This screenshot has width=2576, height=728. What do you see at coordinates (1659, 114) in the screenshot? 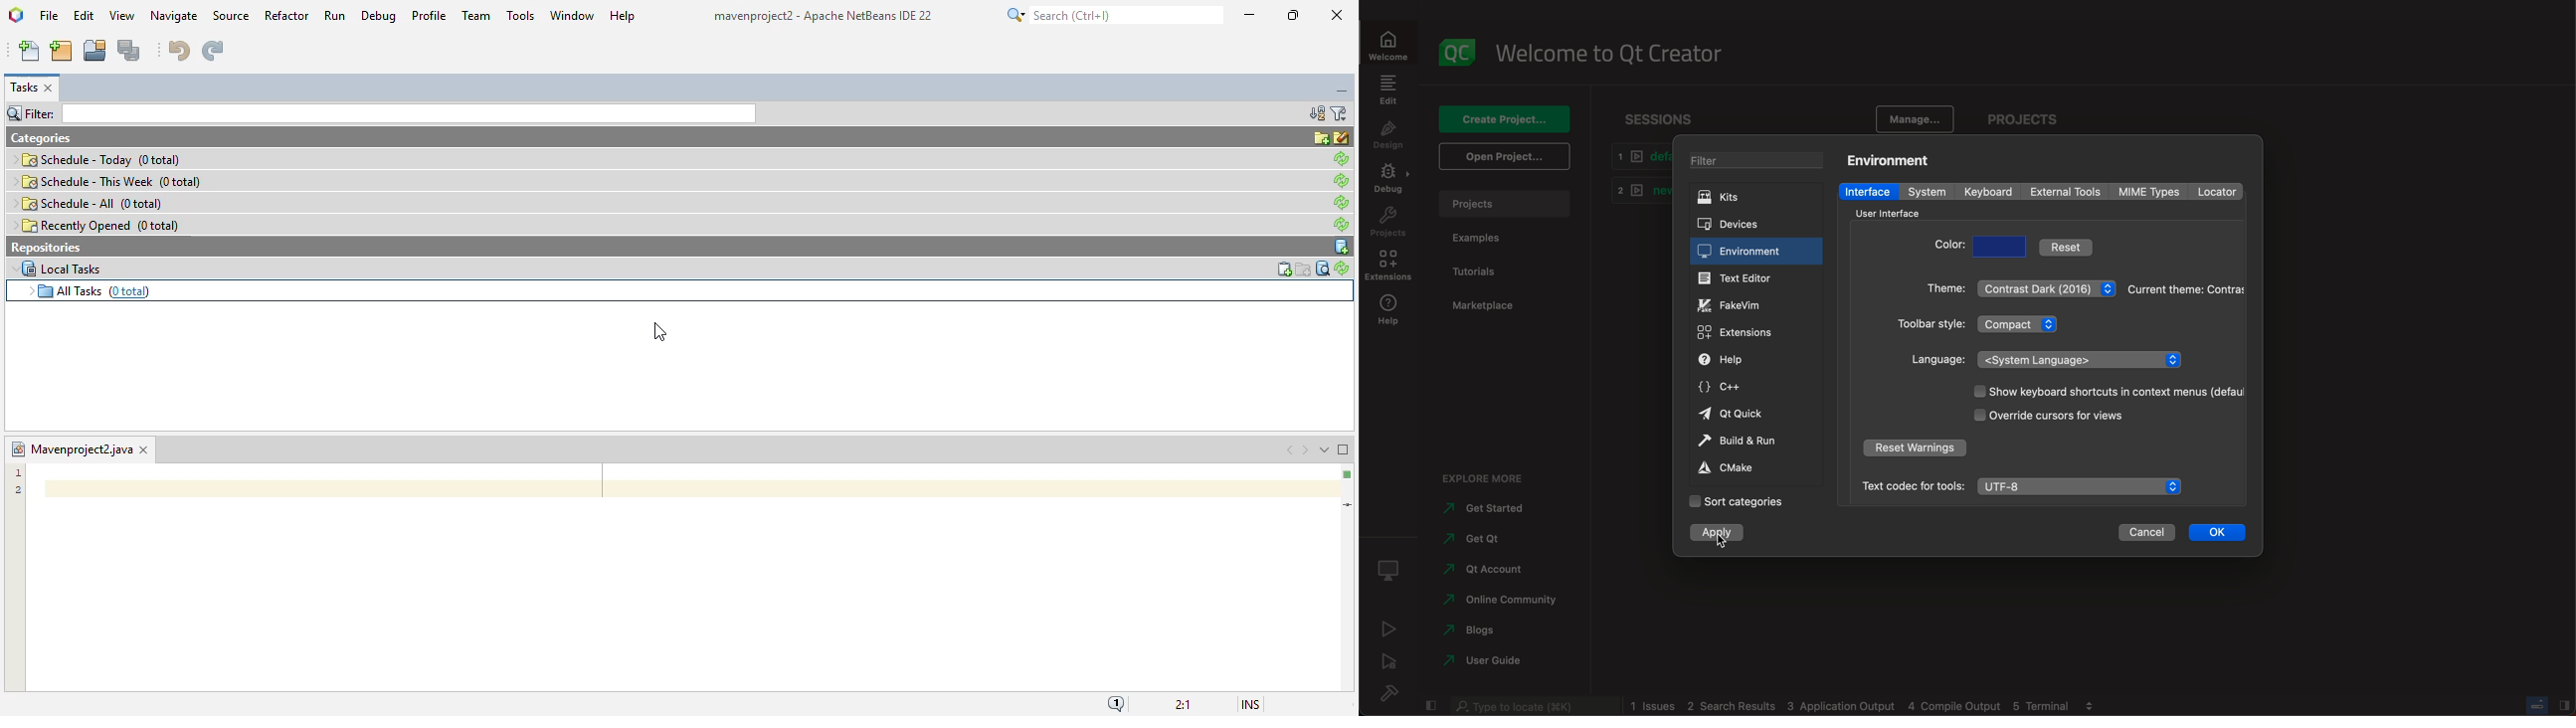
I see `sessions` at bounding box center [1659, 114].